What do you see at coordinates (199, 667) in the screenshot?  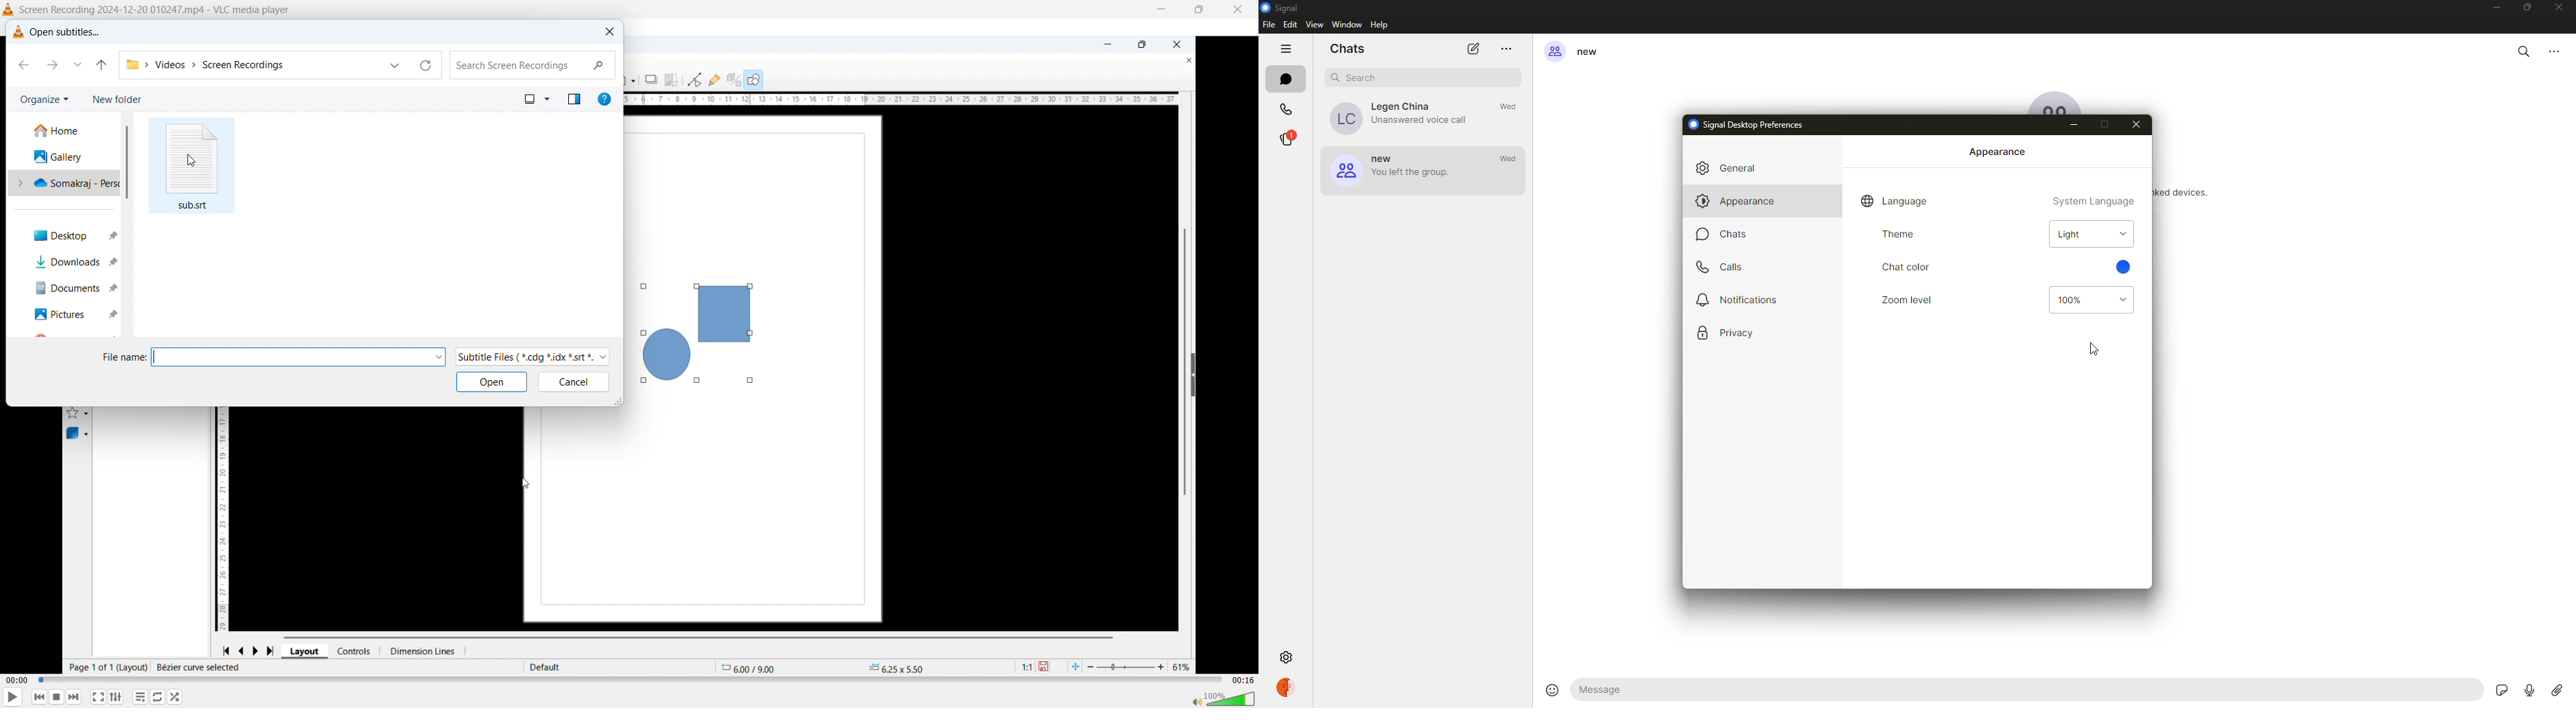 I see `bezier curve selected` at bounding box center [199, 667].